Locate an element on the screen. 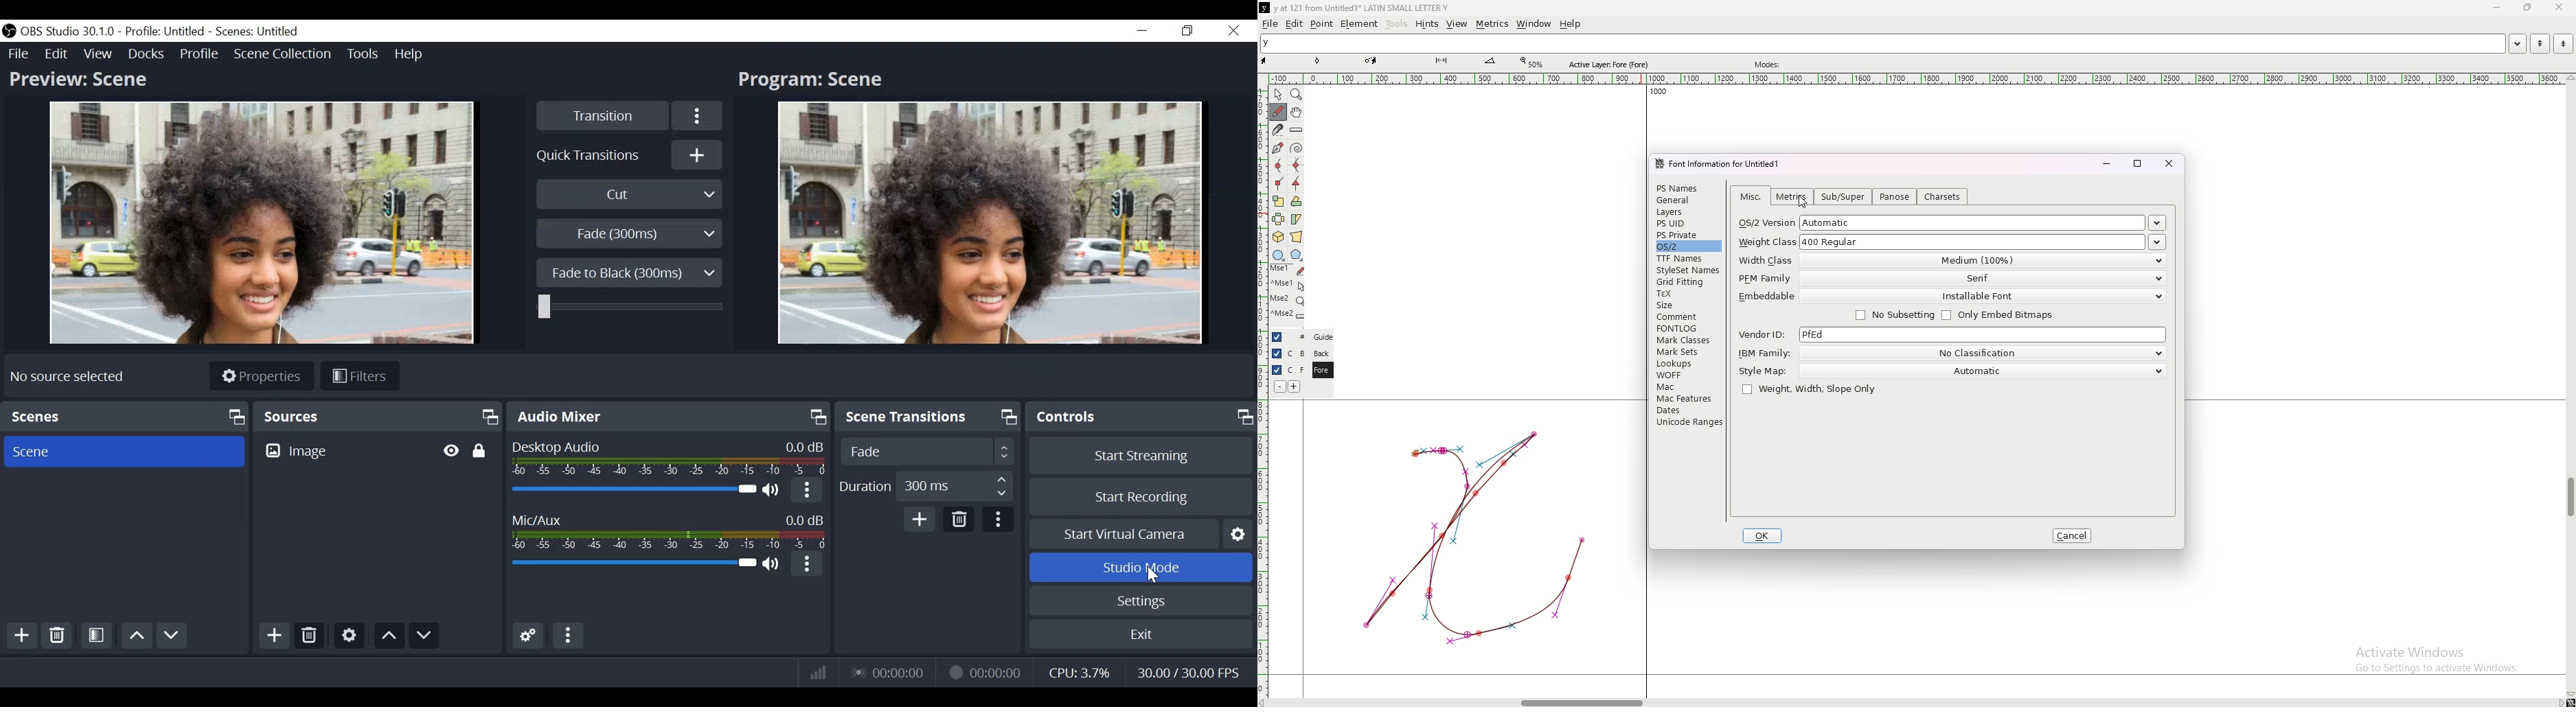  Add is located at coordinates (273, 635).